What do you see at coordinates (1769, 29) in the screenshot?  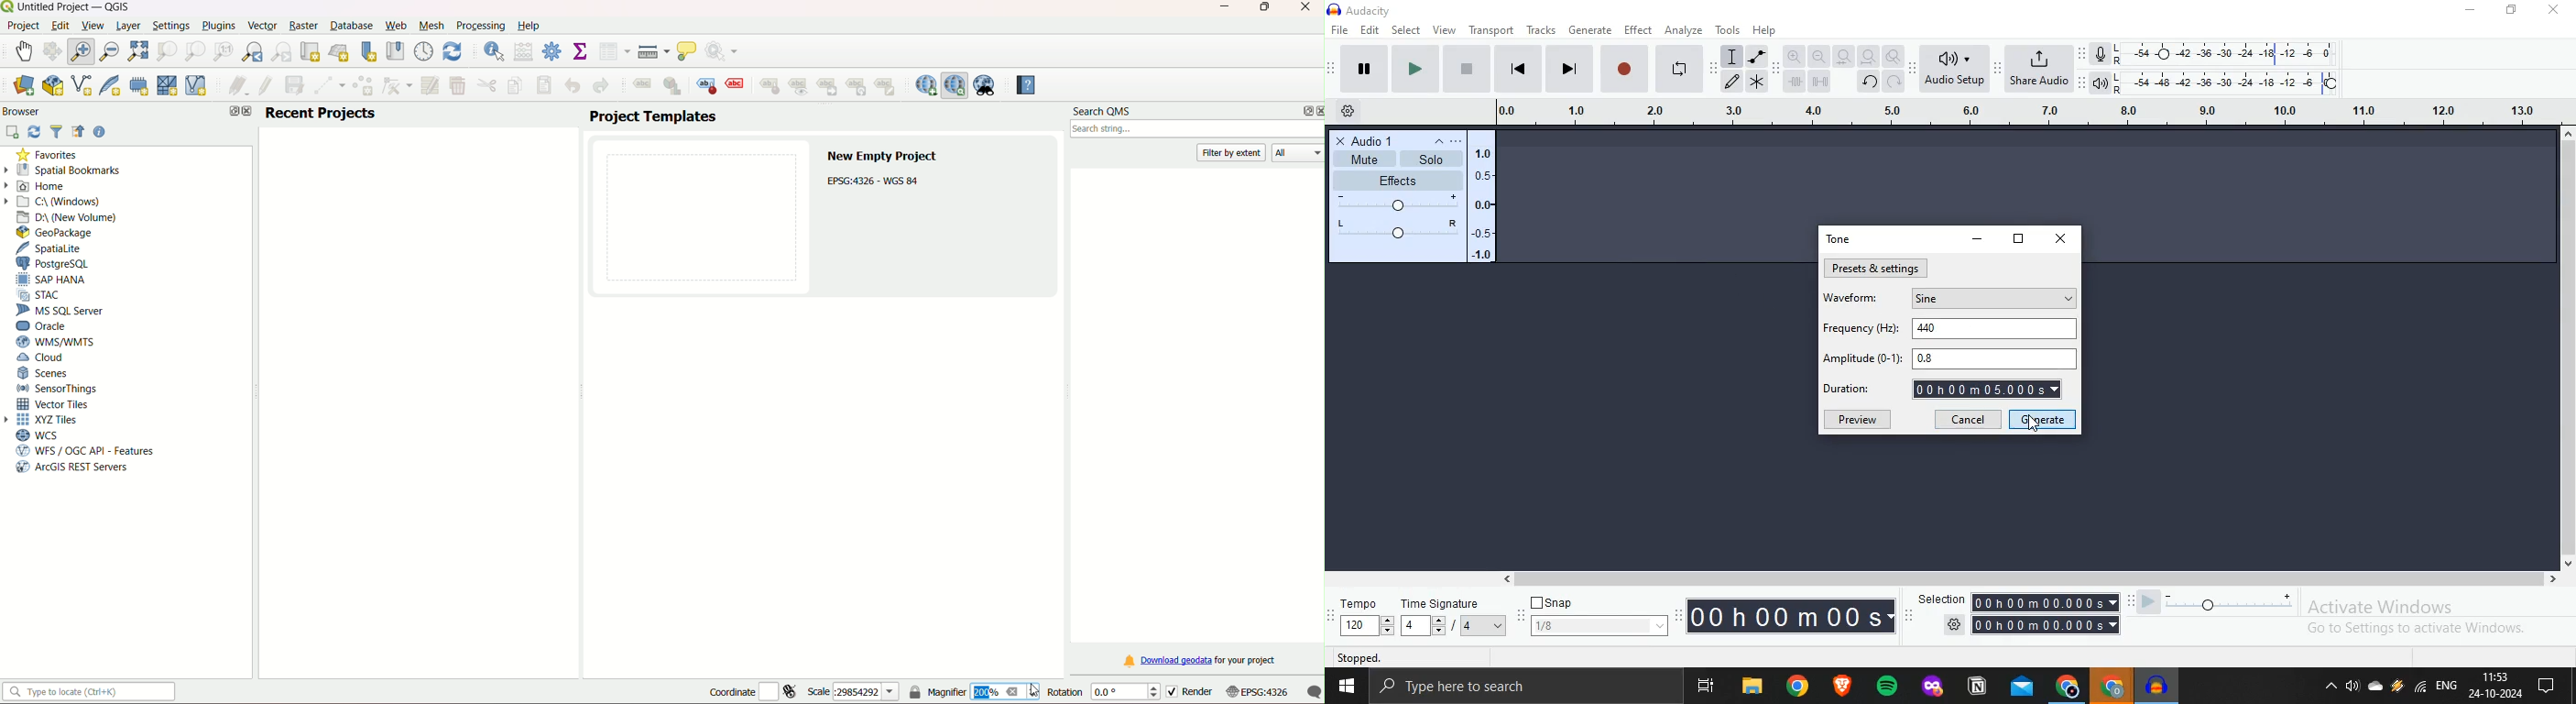 I see `Help` at bounding box center [1769, 29].